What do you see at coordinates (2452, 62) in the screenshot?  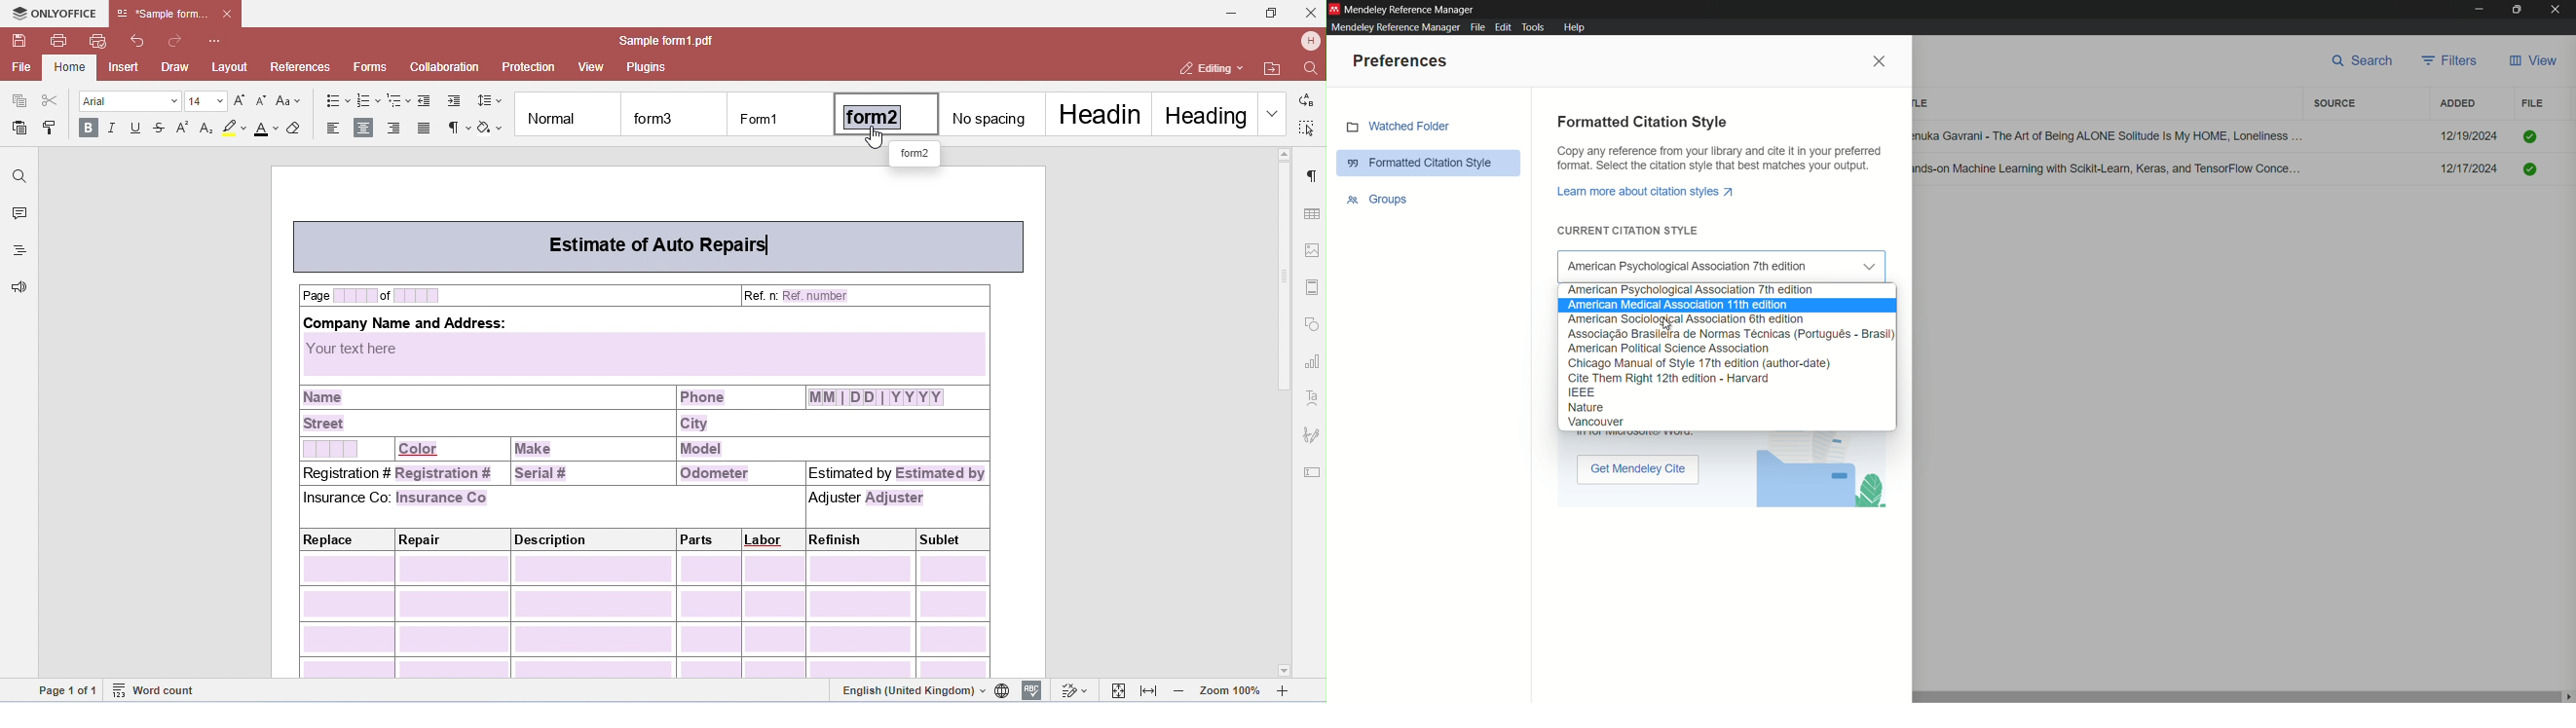 I see `filters` at bounding box center [2452, 62].